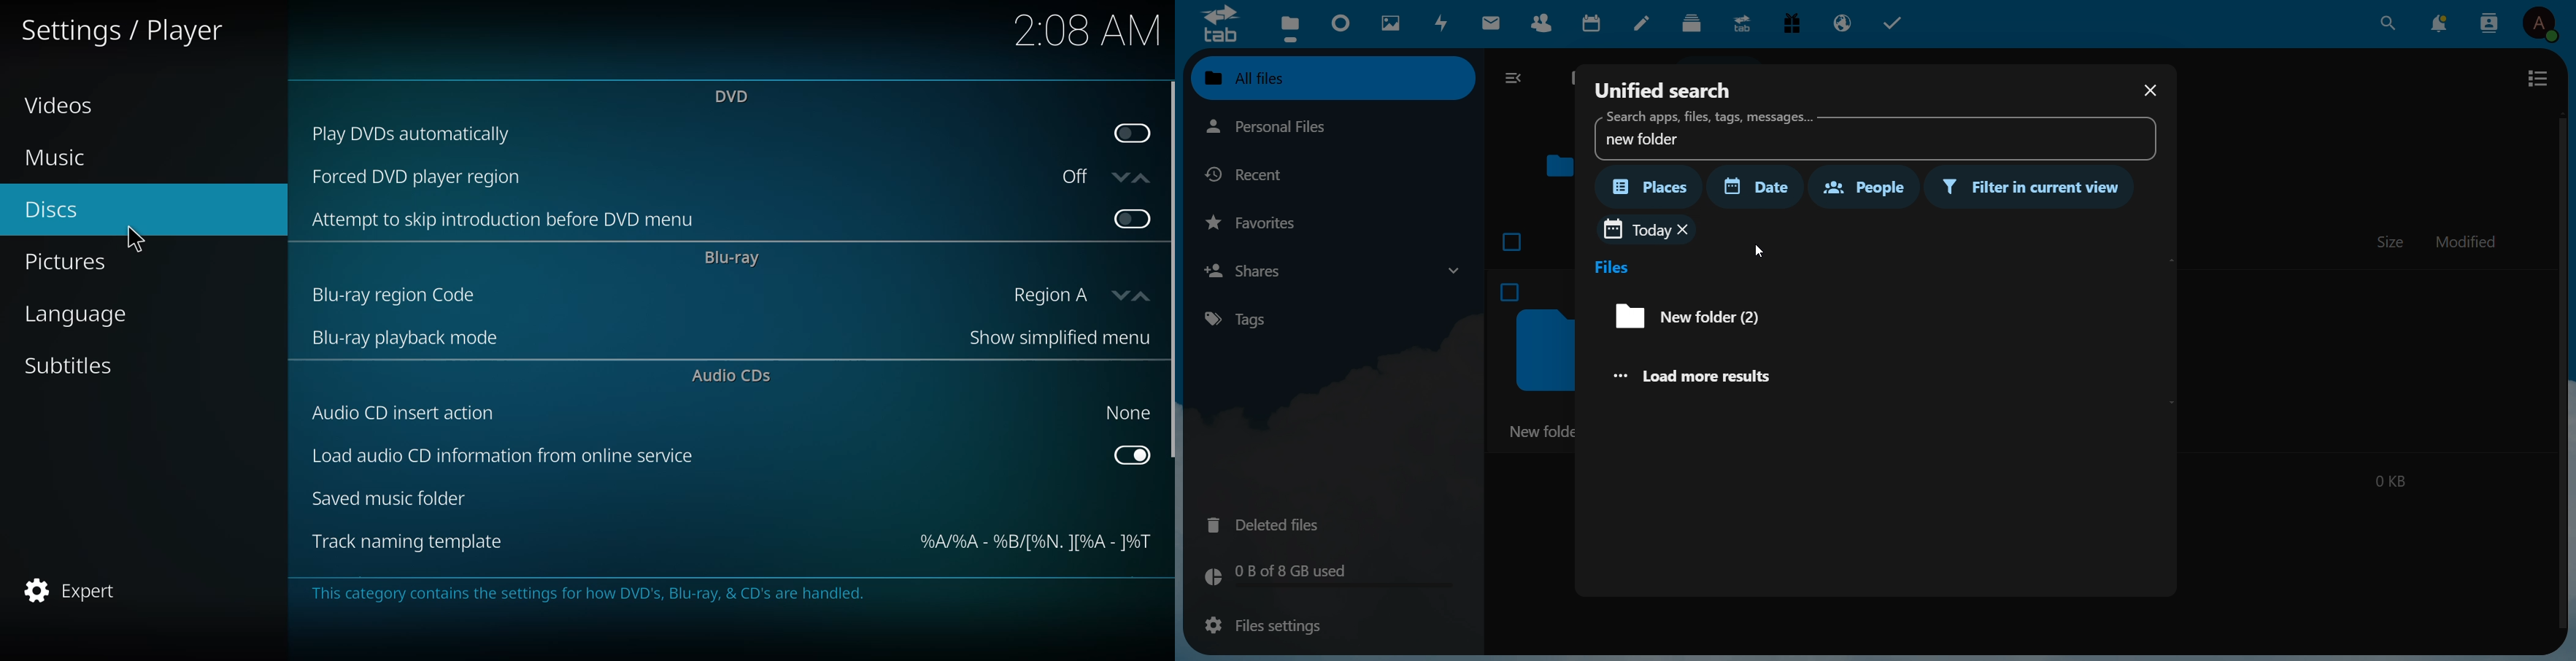  Describe the element at coordinates (2560, 369) in the screenshot. I see `scroll bar` at that location.